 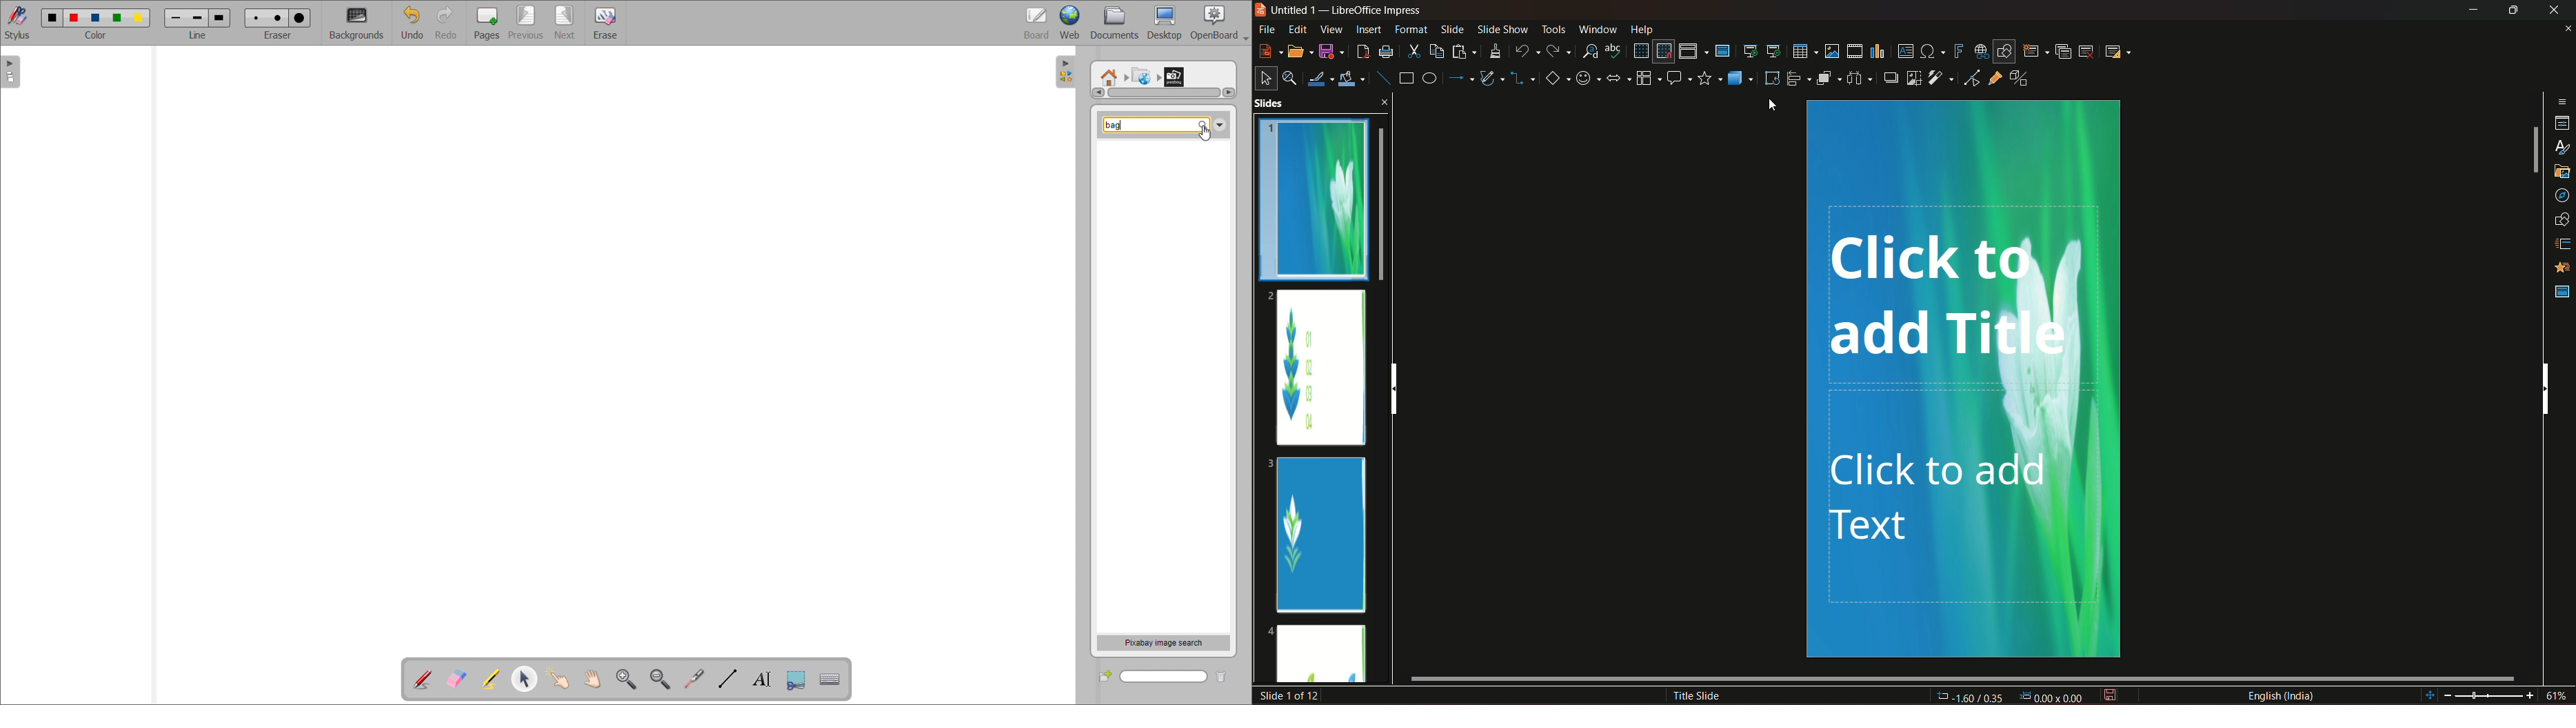 I want to click on slide layout, so click(x=2120, y=50).